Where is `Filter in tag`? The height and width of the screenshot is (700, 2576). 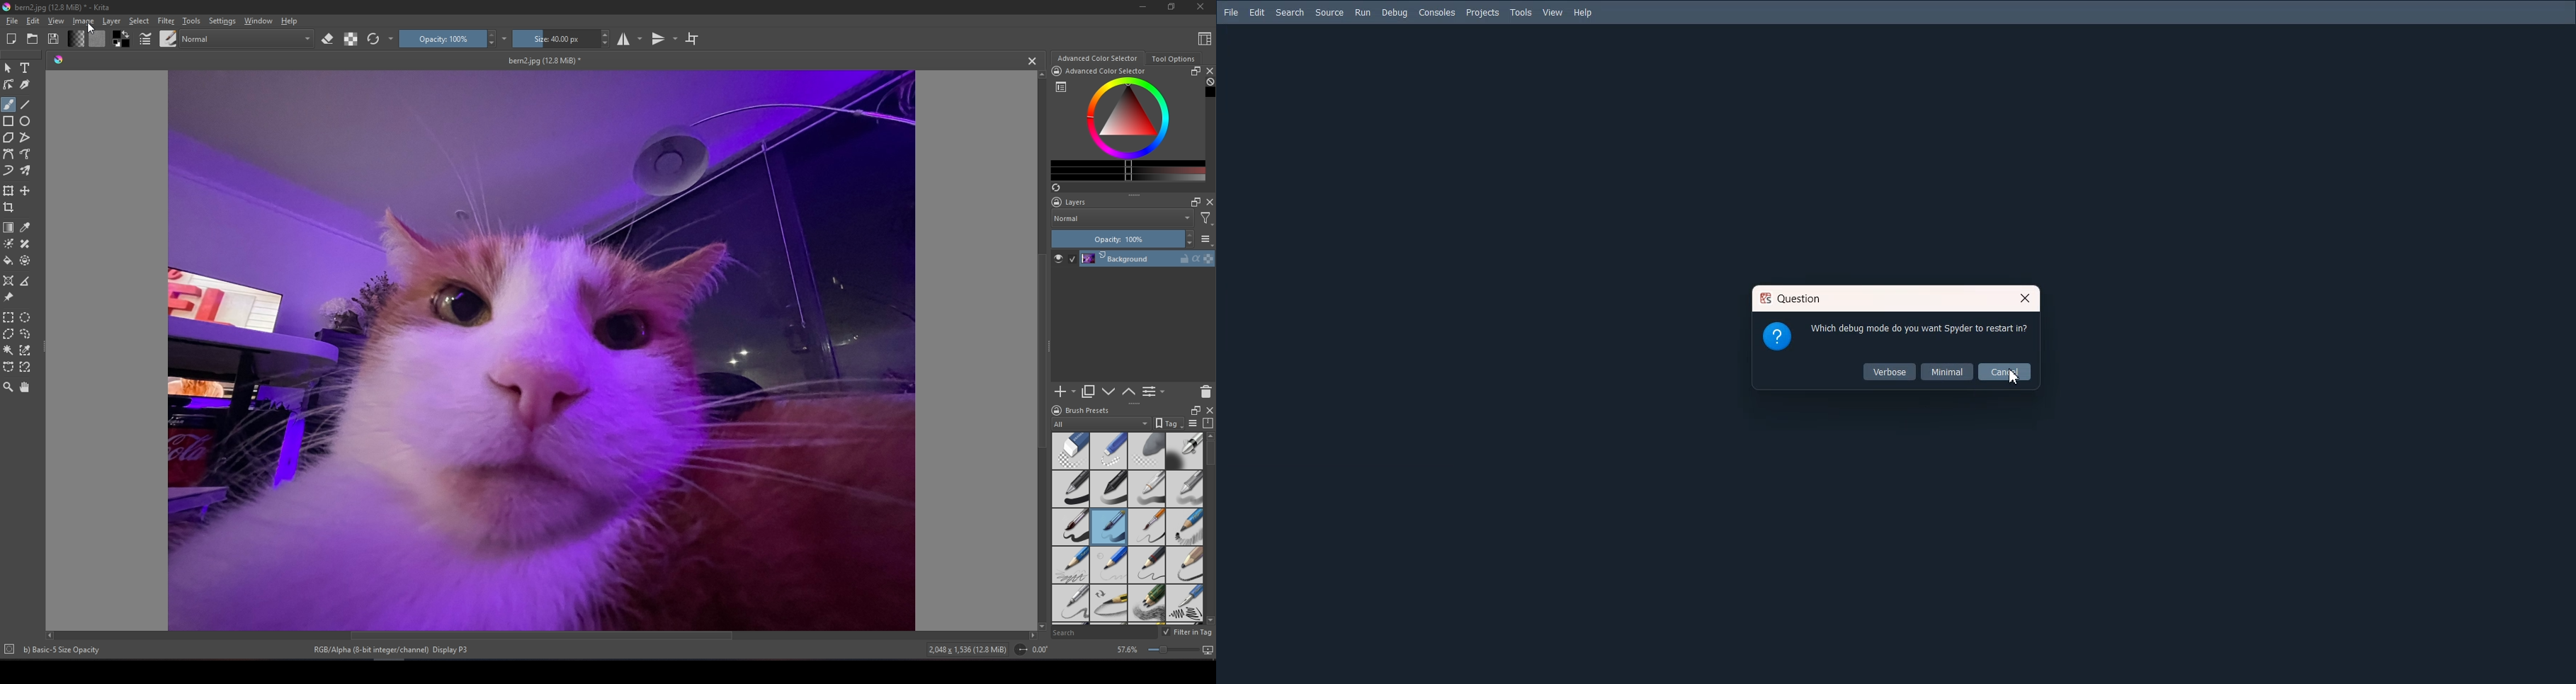
Filter in tag is located at coordinates (1188, 633).